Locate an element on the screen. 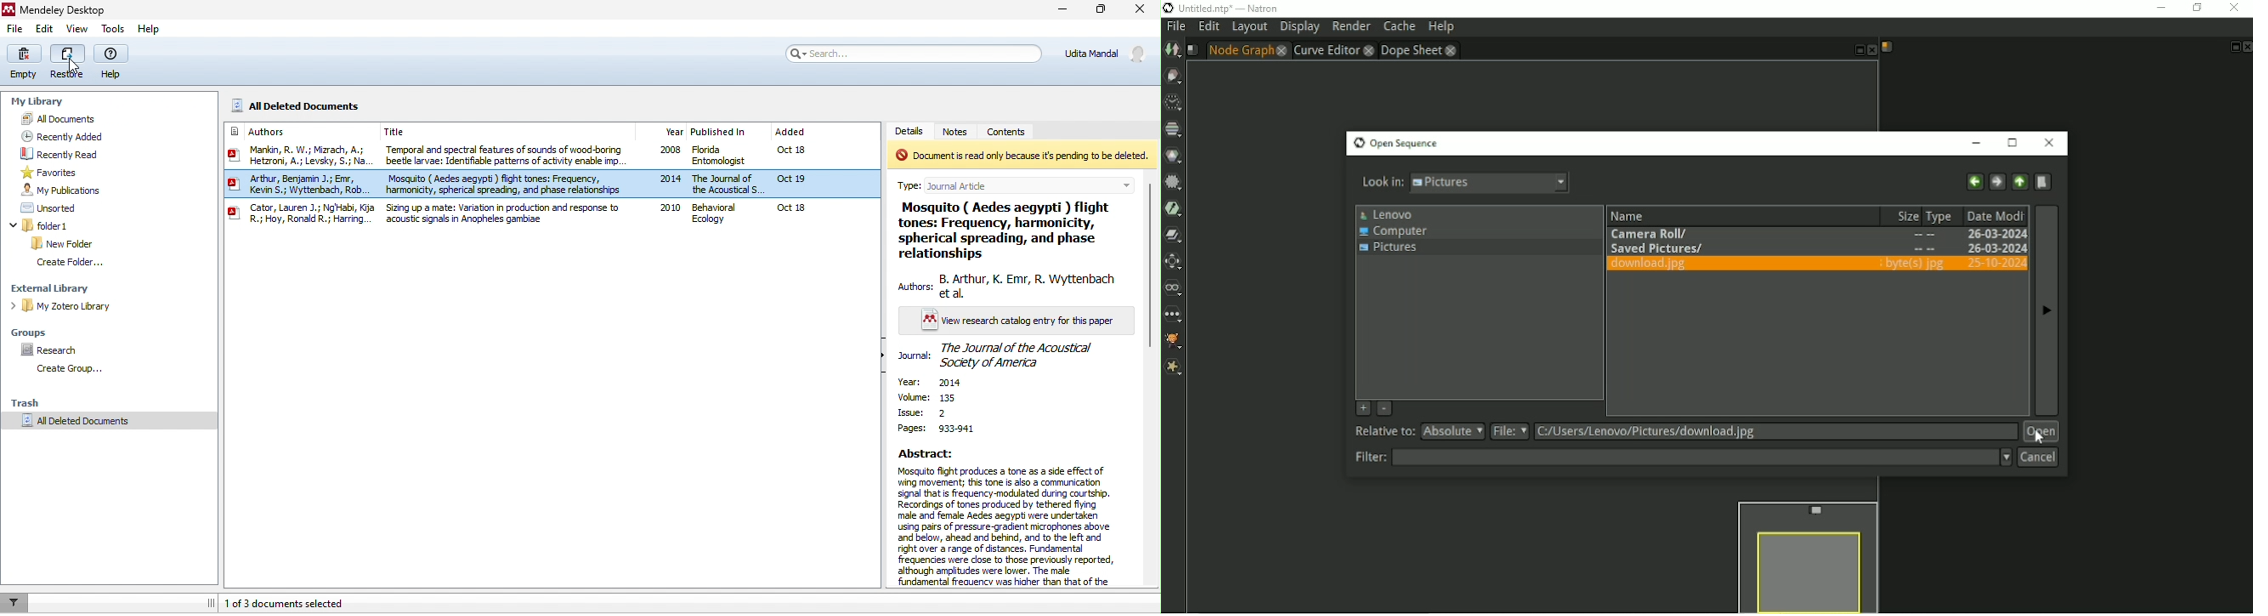  research is located at coordinates (52, 349).